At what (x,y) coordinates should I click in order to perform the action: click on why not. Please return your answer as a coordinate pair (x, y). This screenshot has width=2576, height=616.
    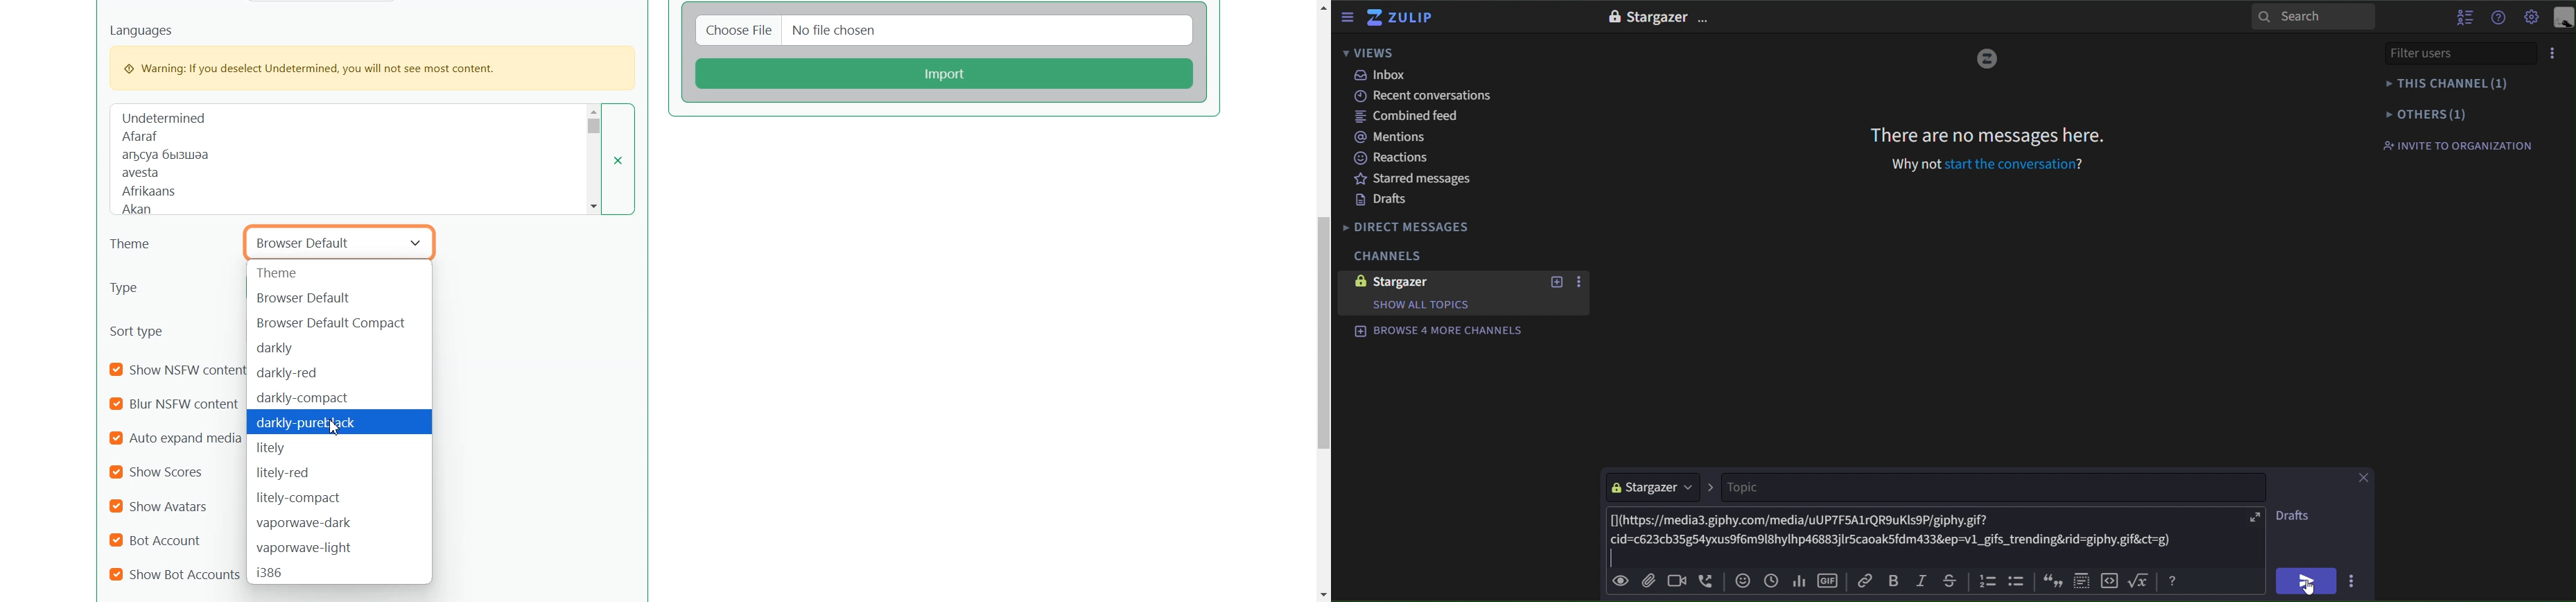
    Looking at the image, I should click on (1918, 164).